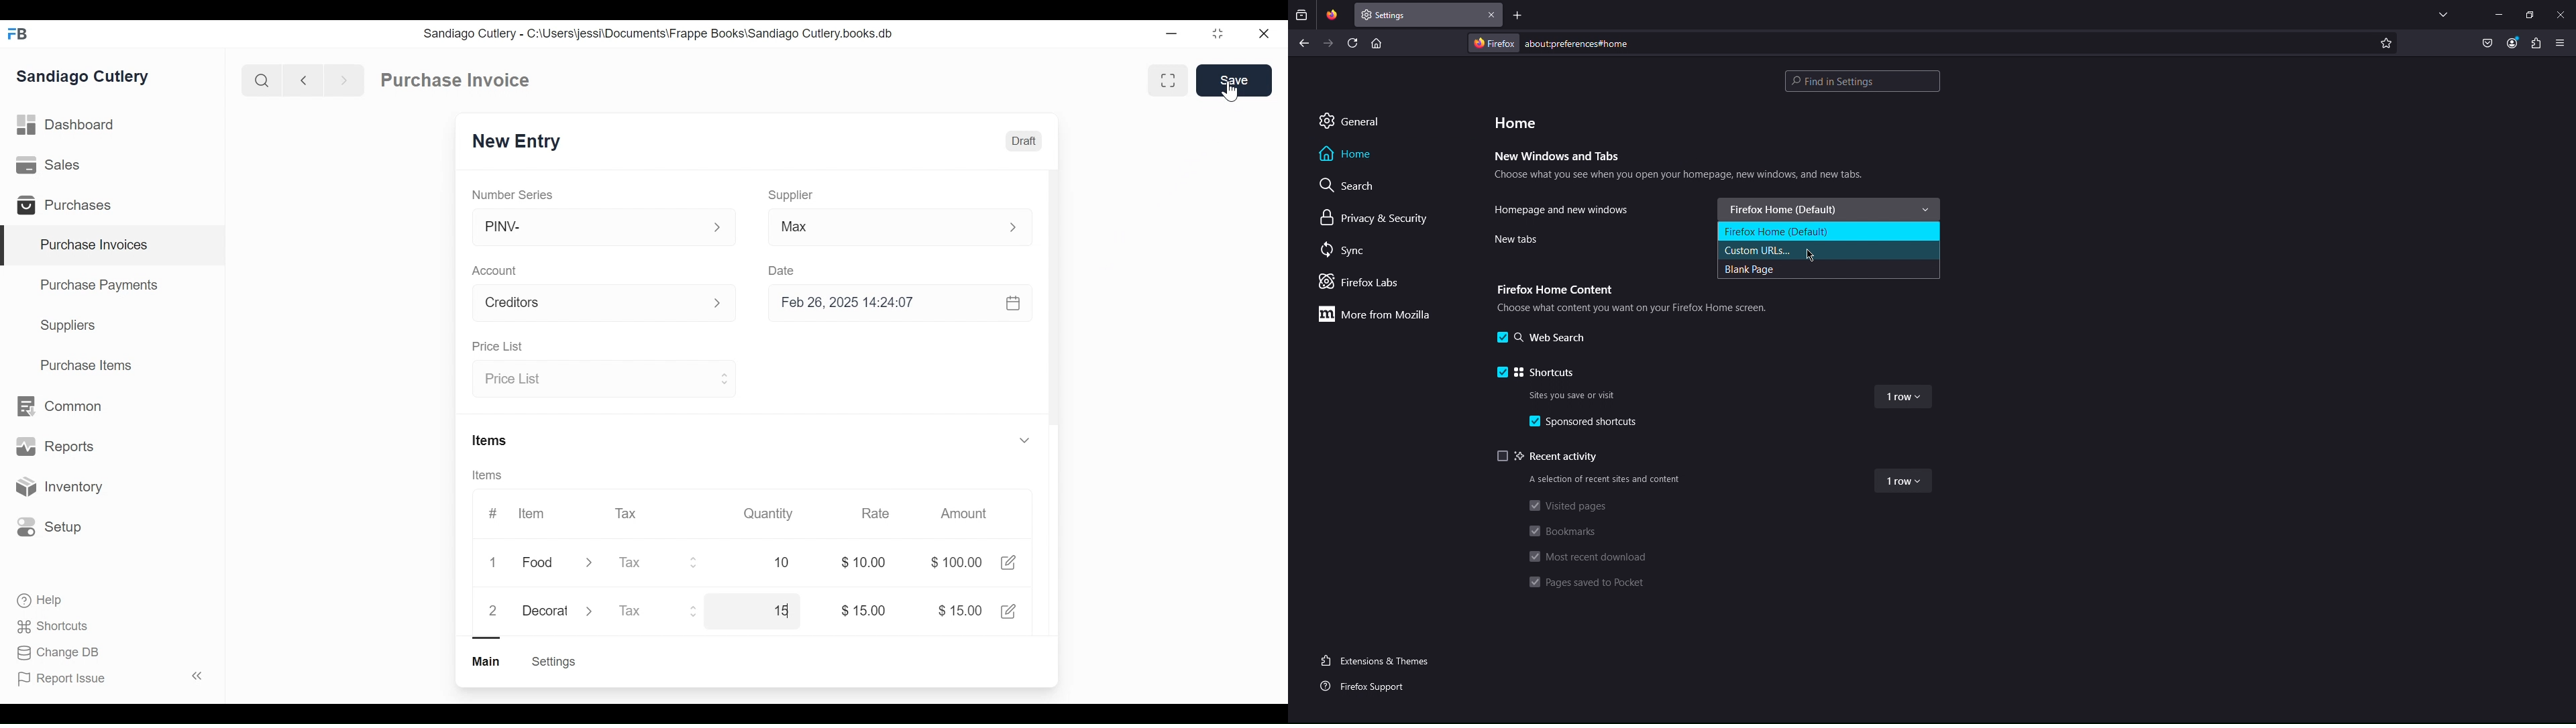  What do you see at coordinates (553, 662) in the screenshot?
I see `Settings` at bounding box center [553, 662].